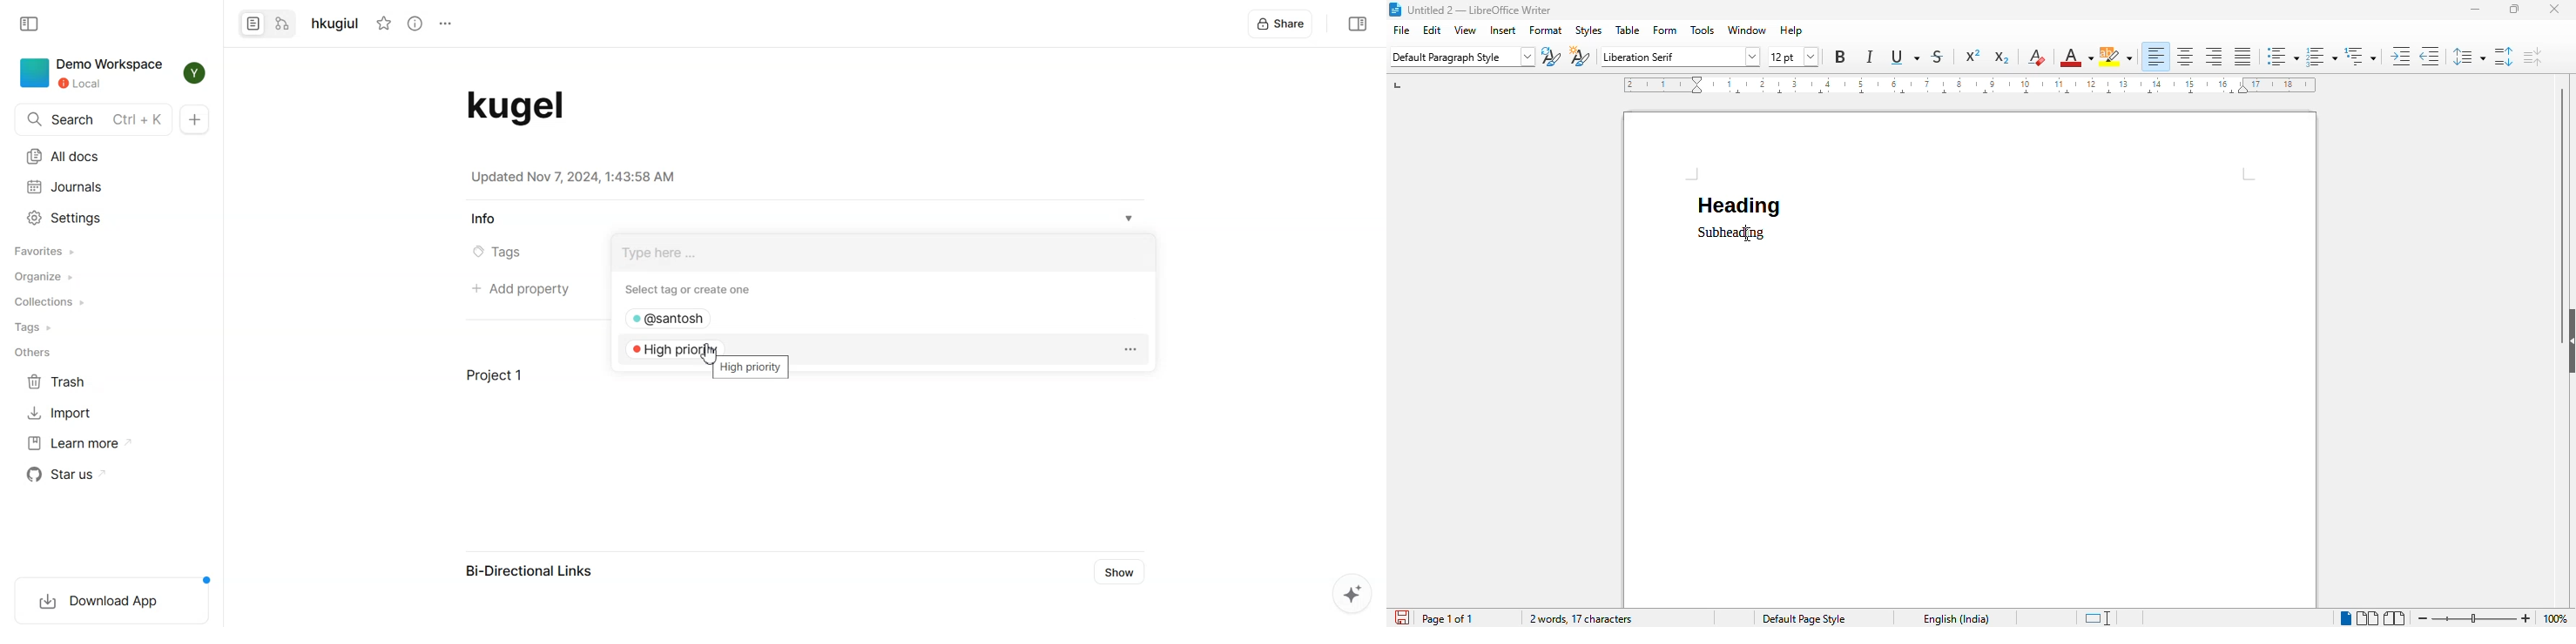 The image size is (2576, 644). Describe the element at coordinates (1466, 30) in the screenshot. I see `view` at that location.